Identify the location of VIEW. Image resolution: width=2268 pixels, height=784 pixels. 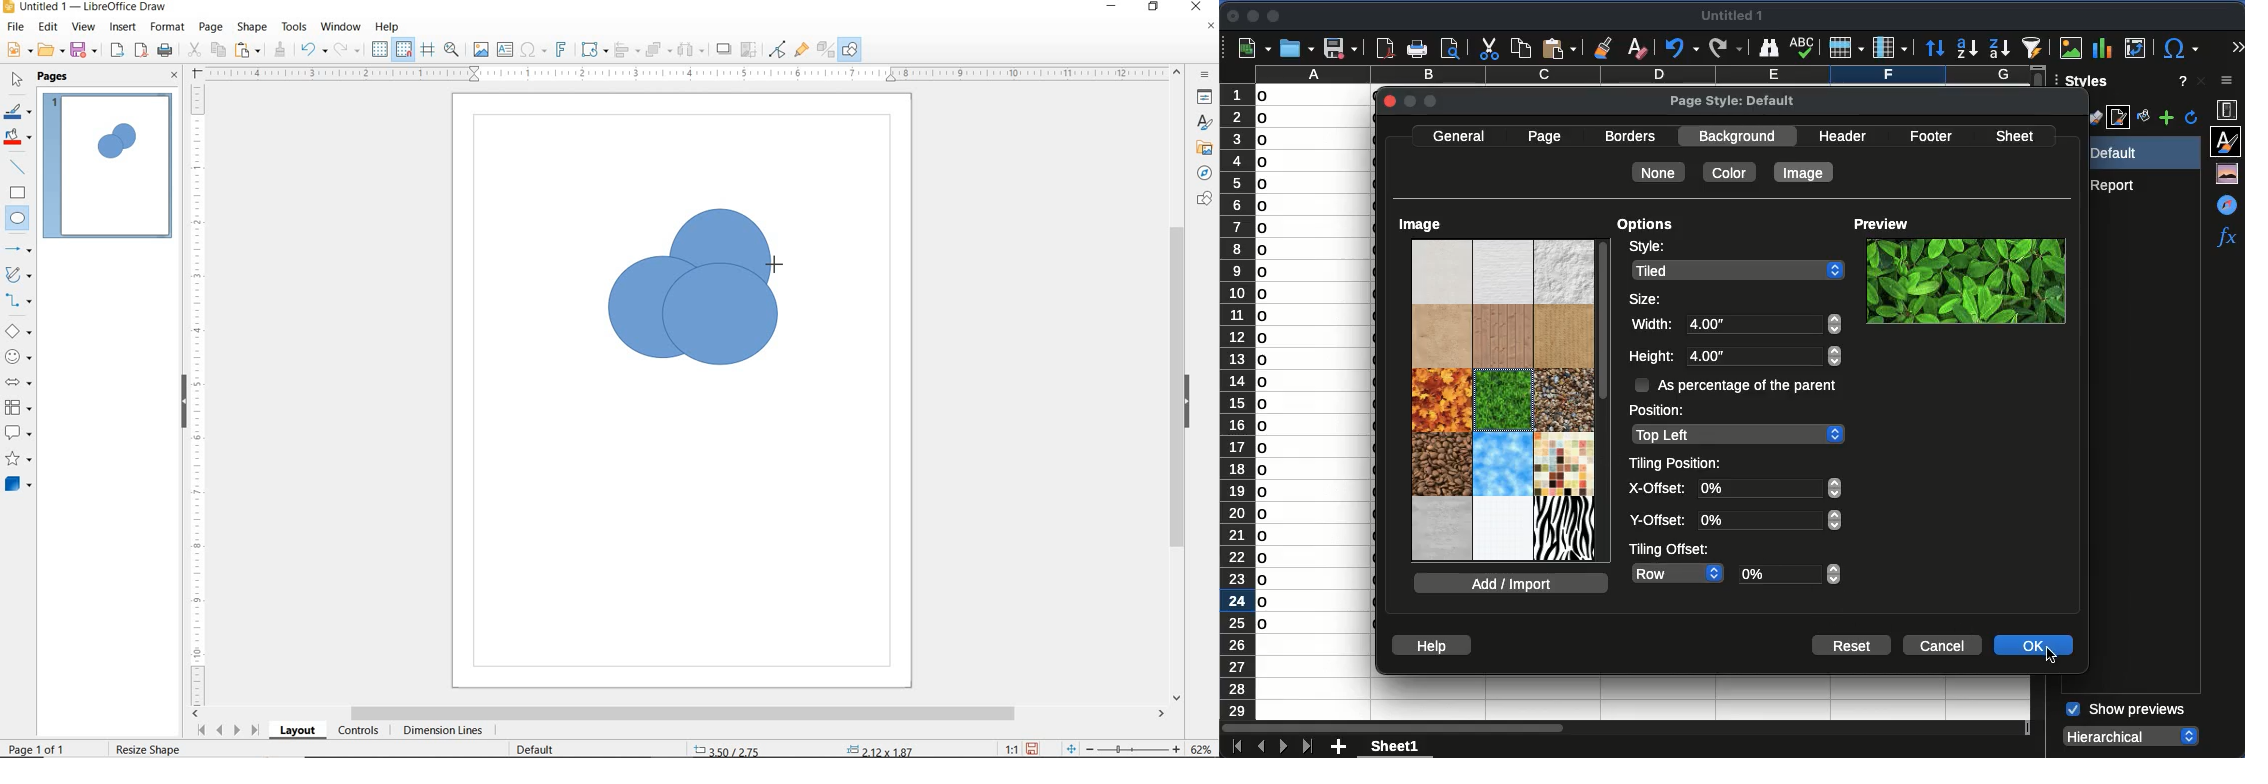
(83, 28).